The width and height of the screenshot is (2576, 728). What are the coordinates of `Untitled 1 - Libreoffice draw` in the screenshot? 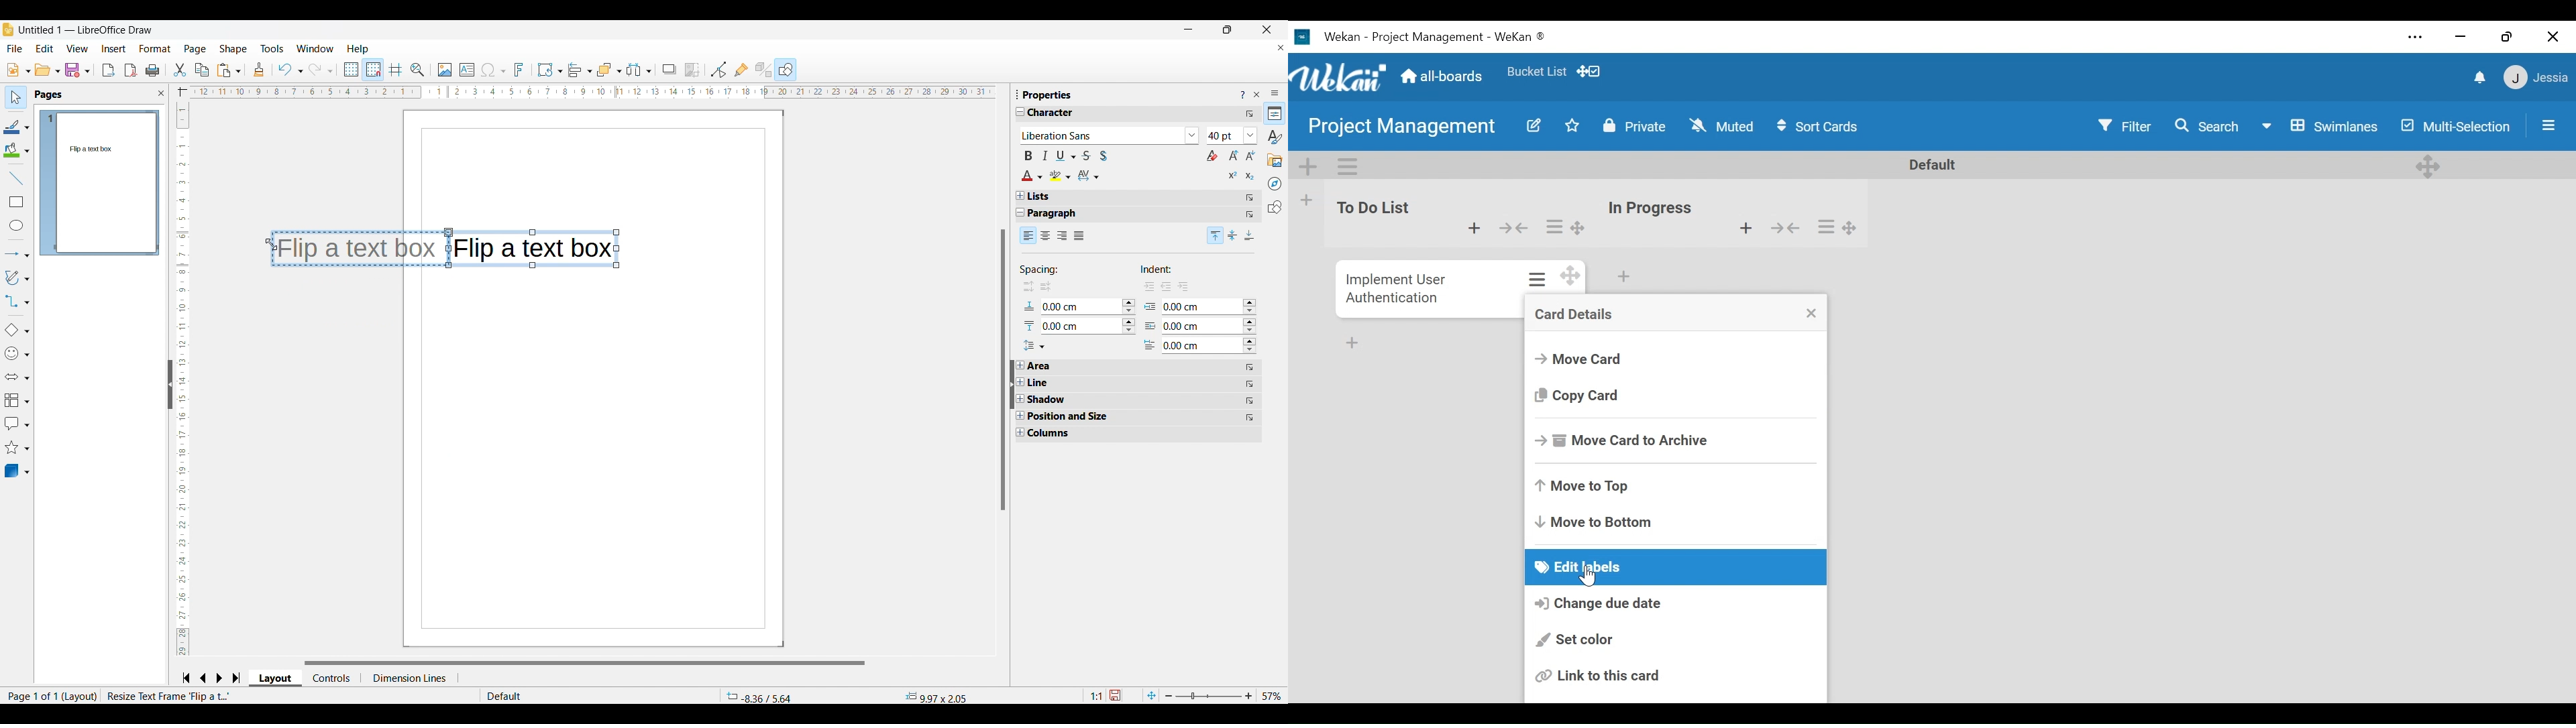 It's located at (85, 29).